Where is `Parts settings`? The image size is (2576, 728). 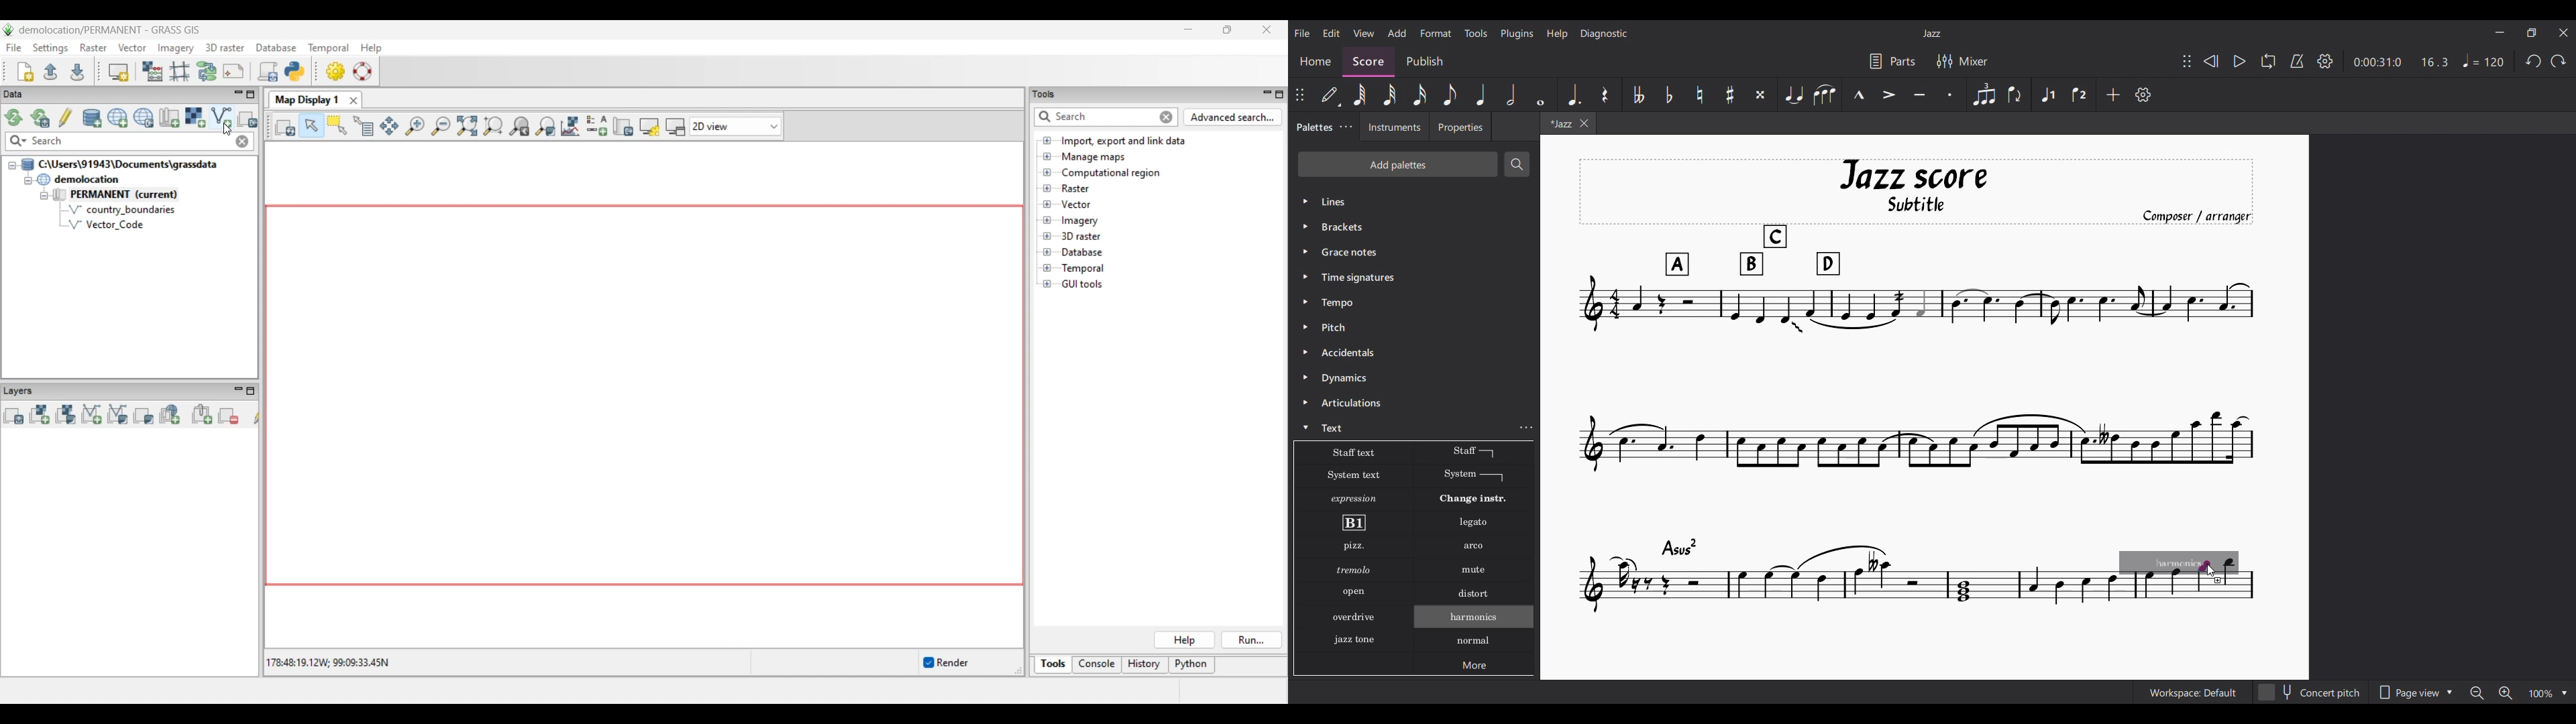 Parts settings is located at coordinates (1893, 61).